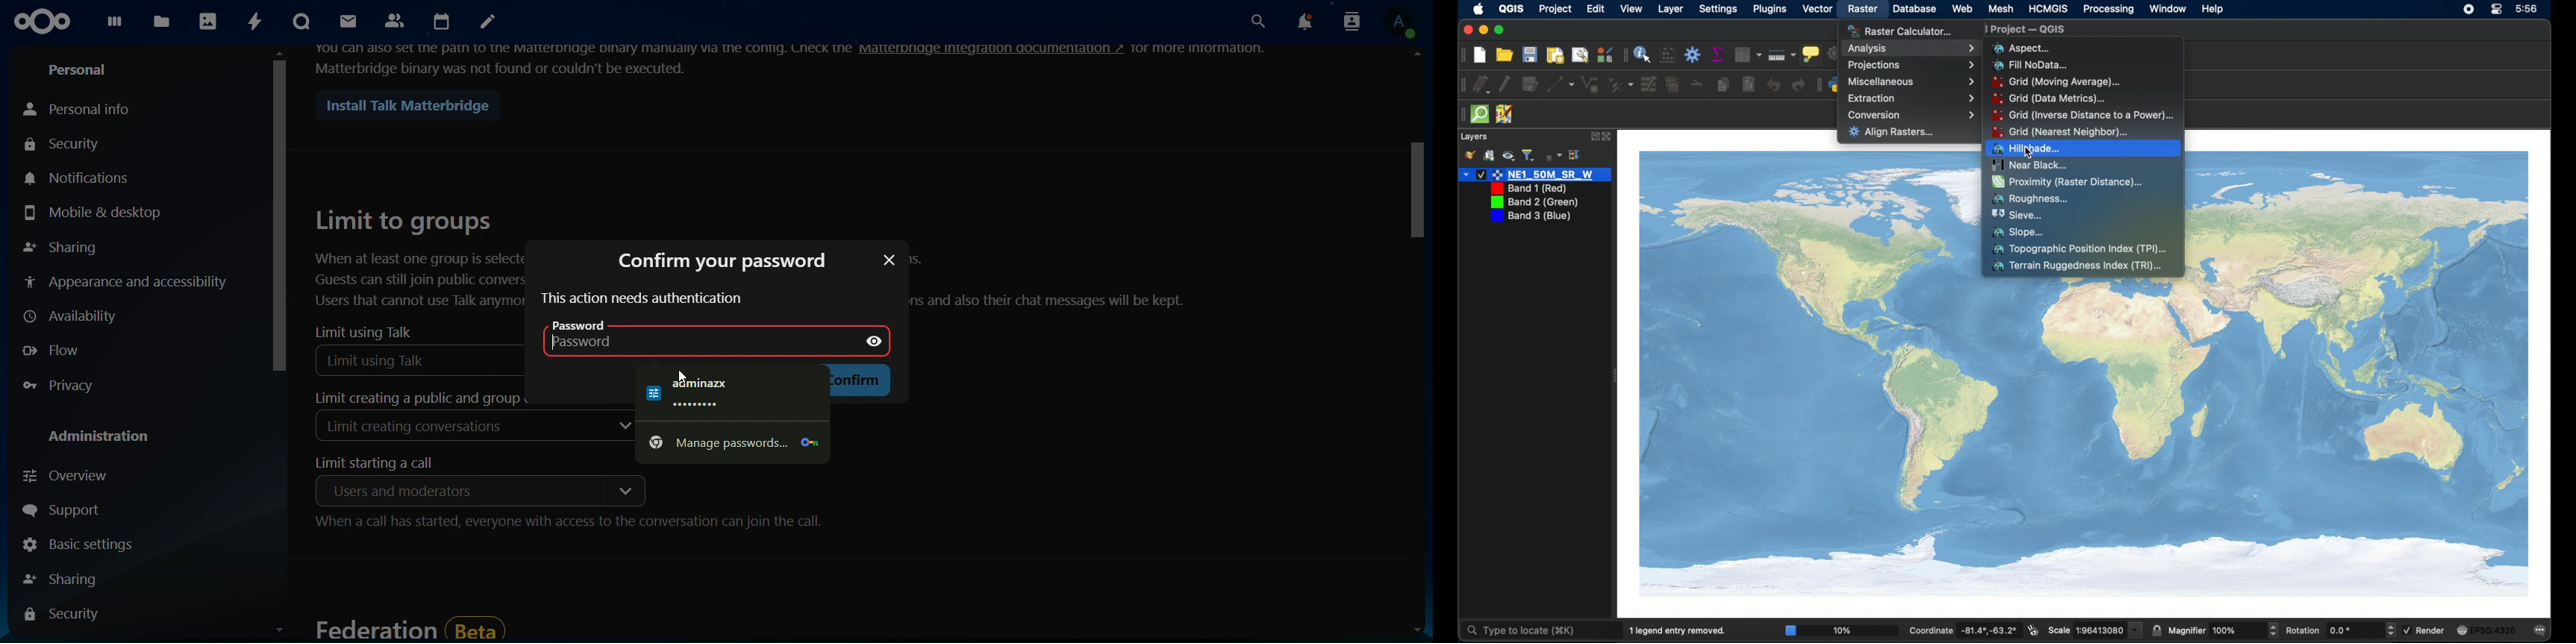 The height and width of the screenshot is (644, 2576). I want to click on save edits, so click(1530, 85).